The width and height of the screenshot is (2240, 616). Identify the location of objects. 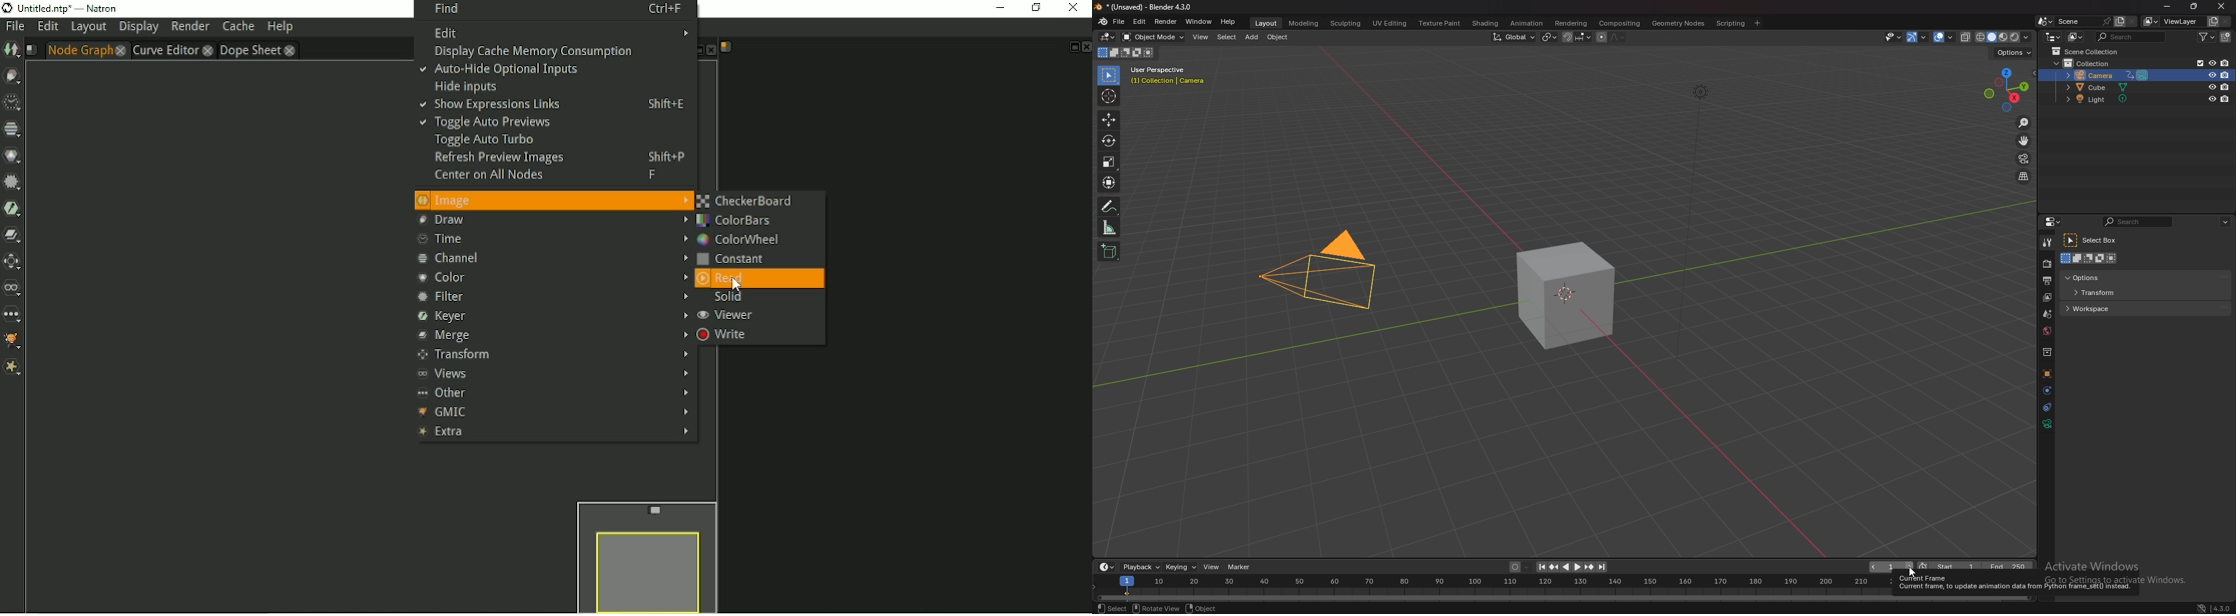
(2047, 374).